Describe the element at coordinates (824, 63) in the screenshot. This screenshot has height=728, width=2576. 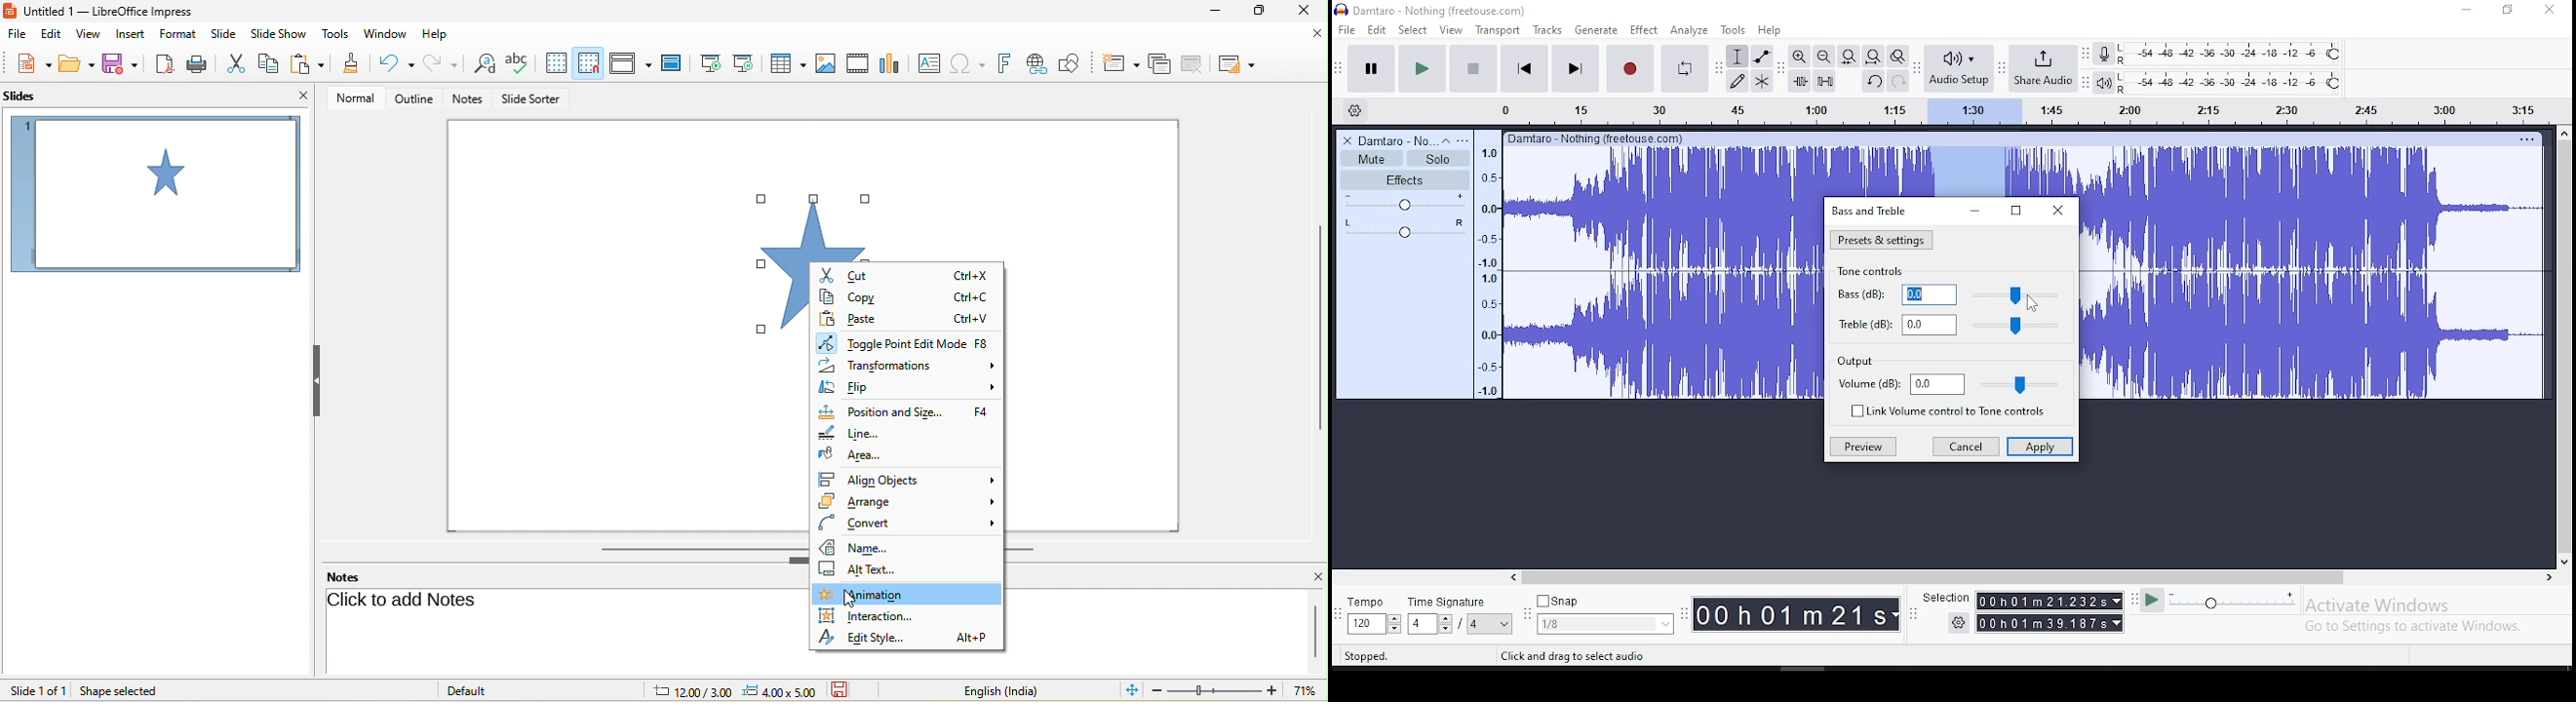
I see `image` at that location.